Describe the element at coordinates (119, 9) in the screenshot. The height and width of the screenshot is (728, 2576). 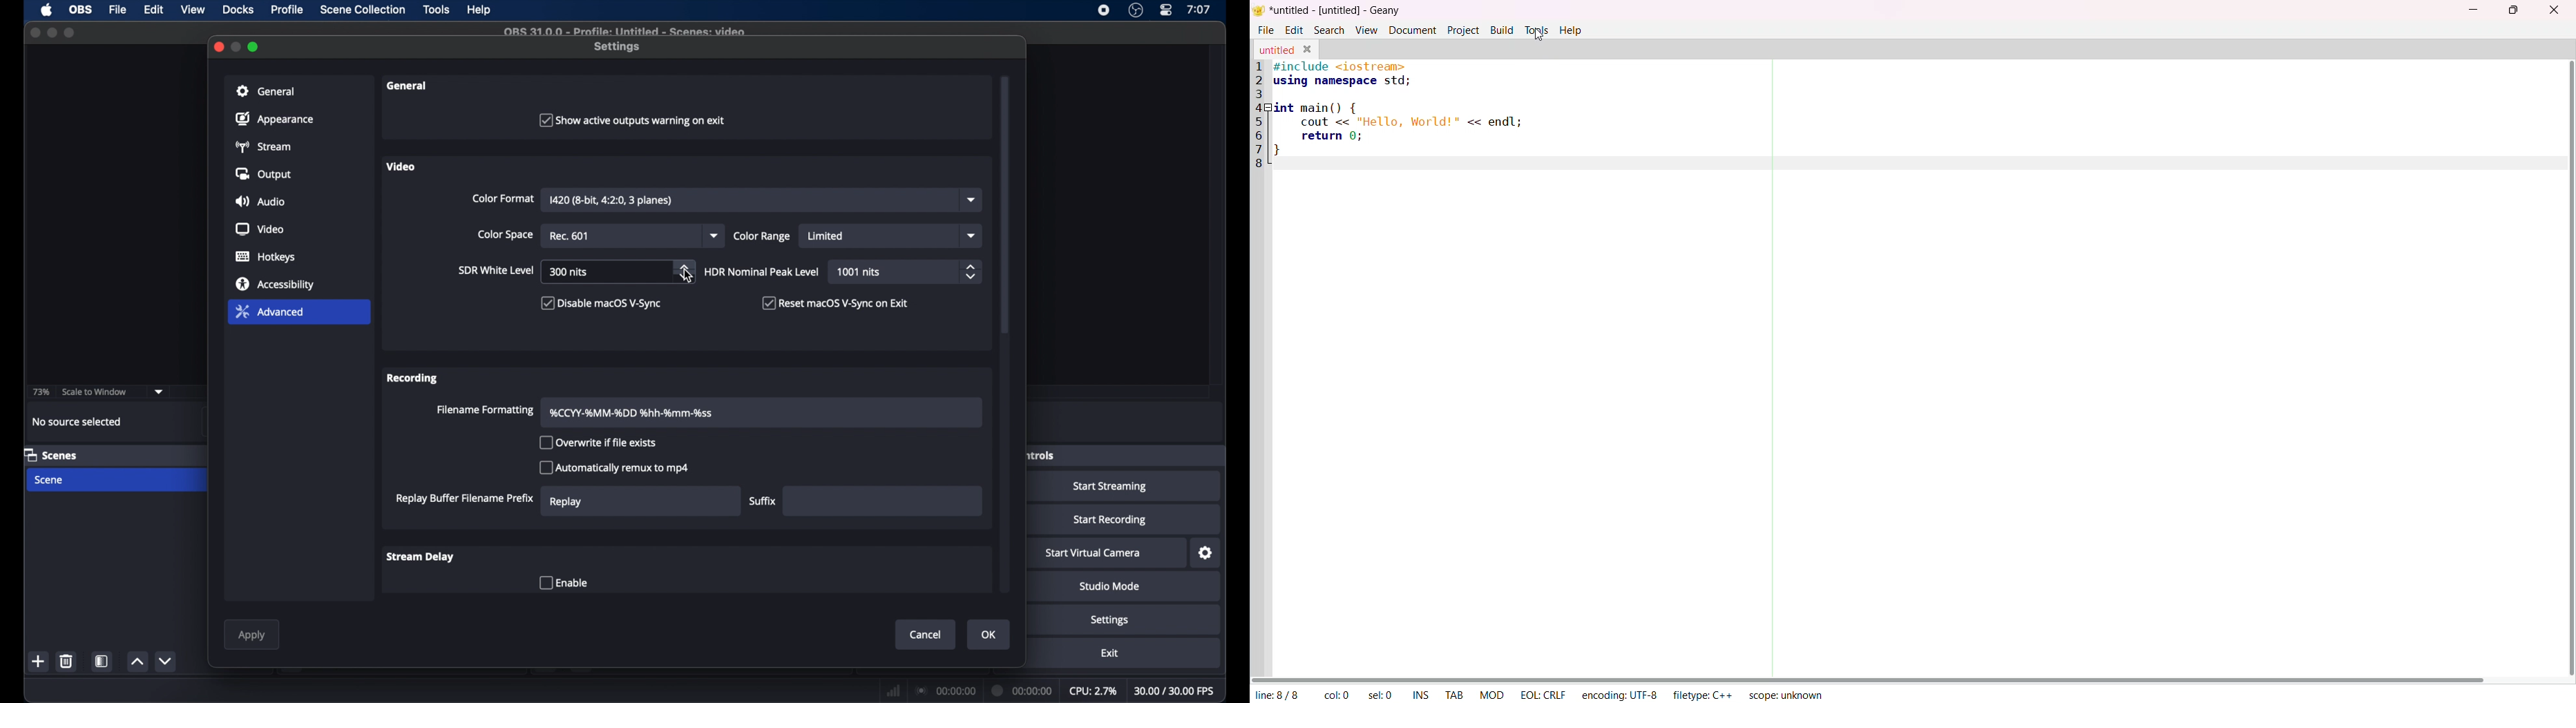
I see `file` at that location.